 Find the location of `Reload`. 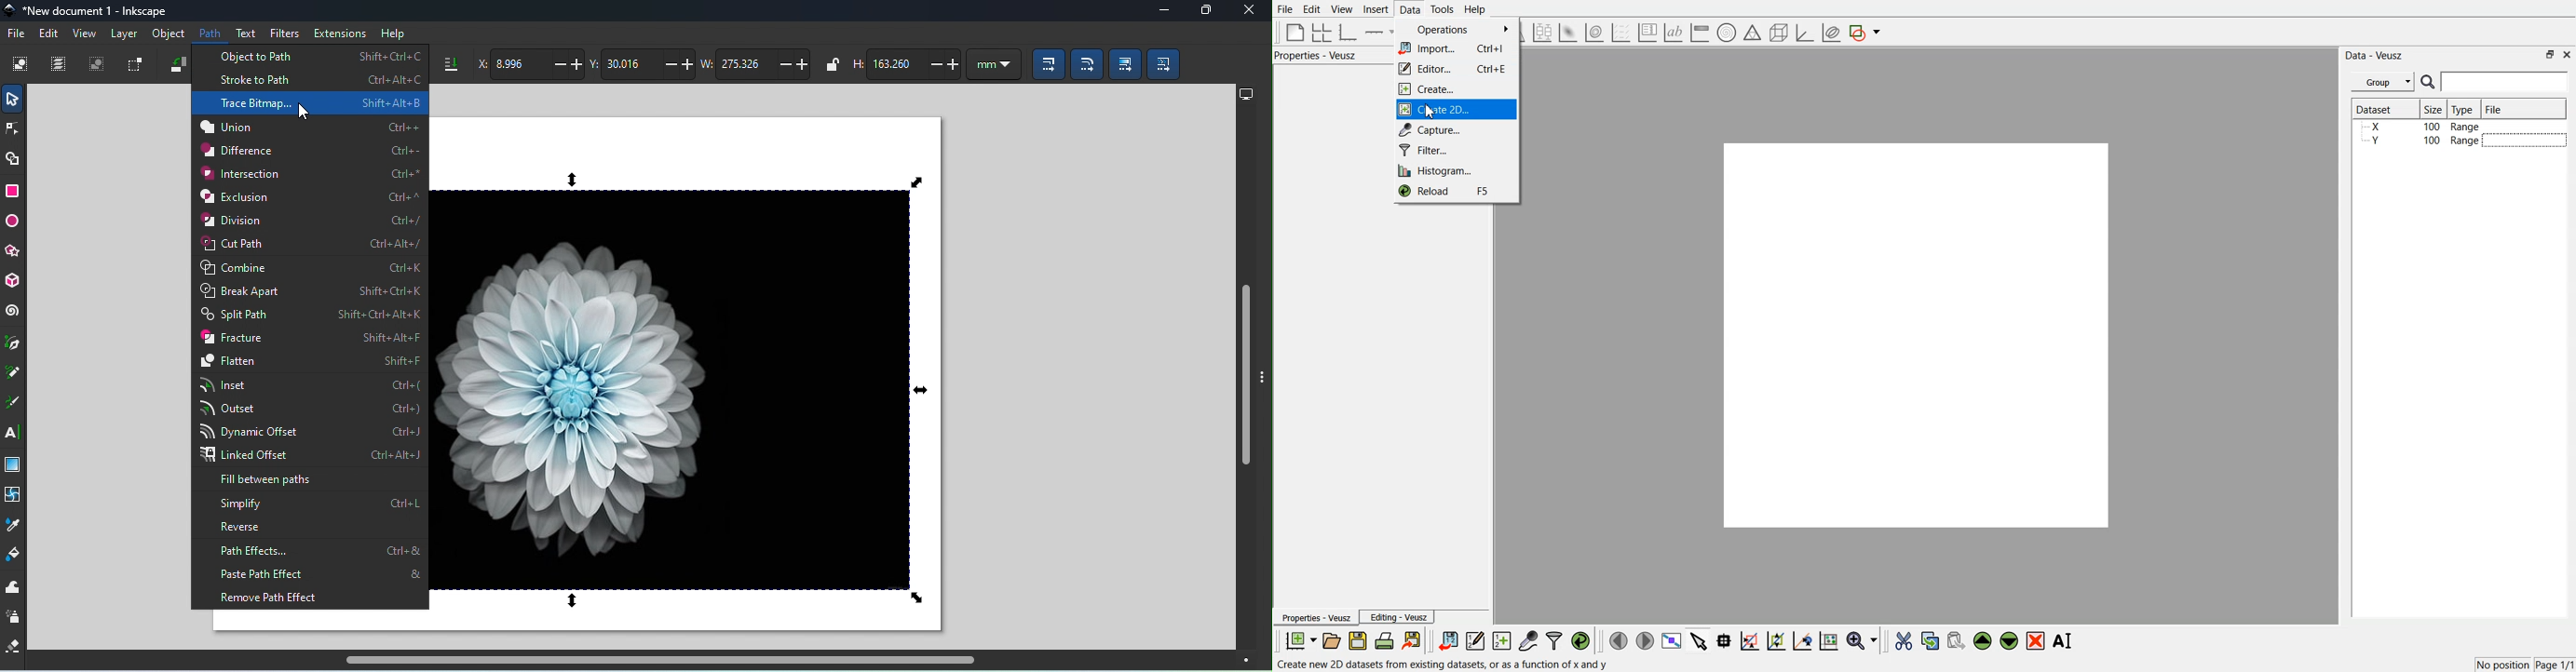

Reload is located at coordinates (1455, 191).